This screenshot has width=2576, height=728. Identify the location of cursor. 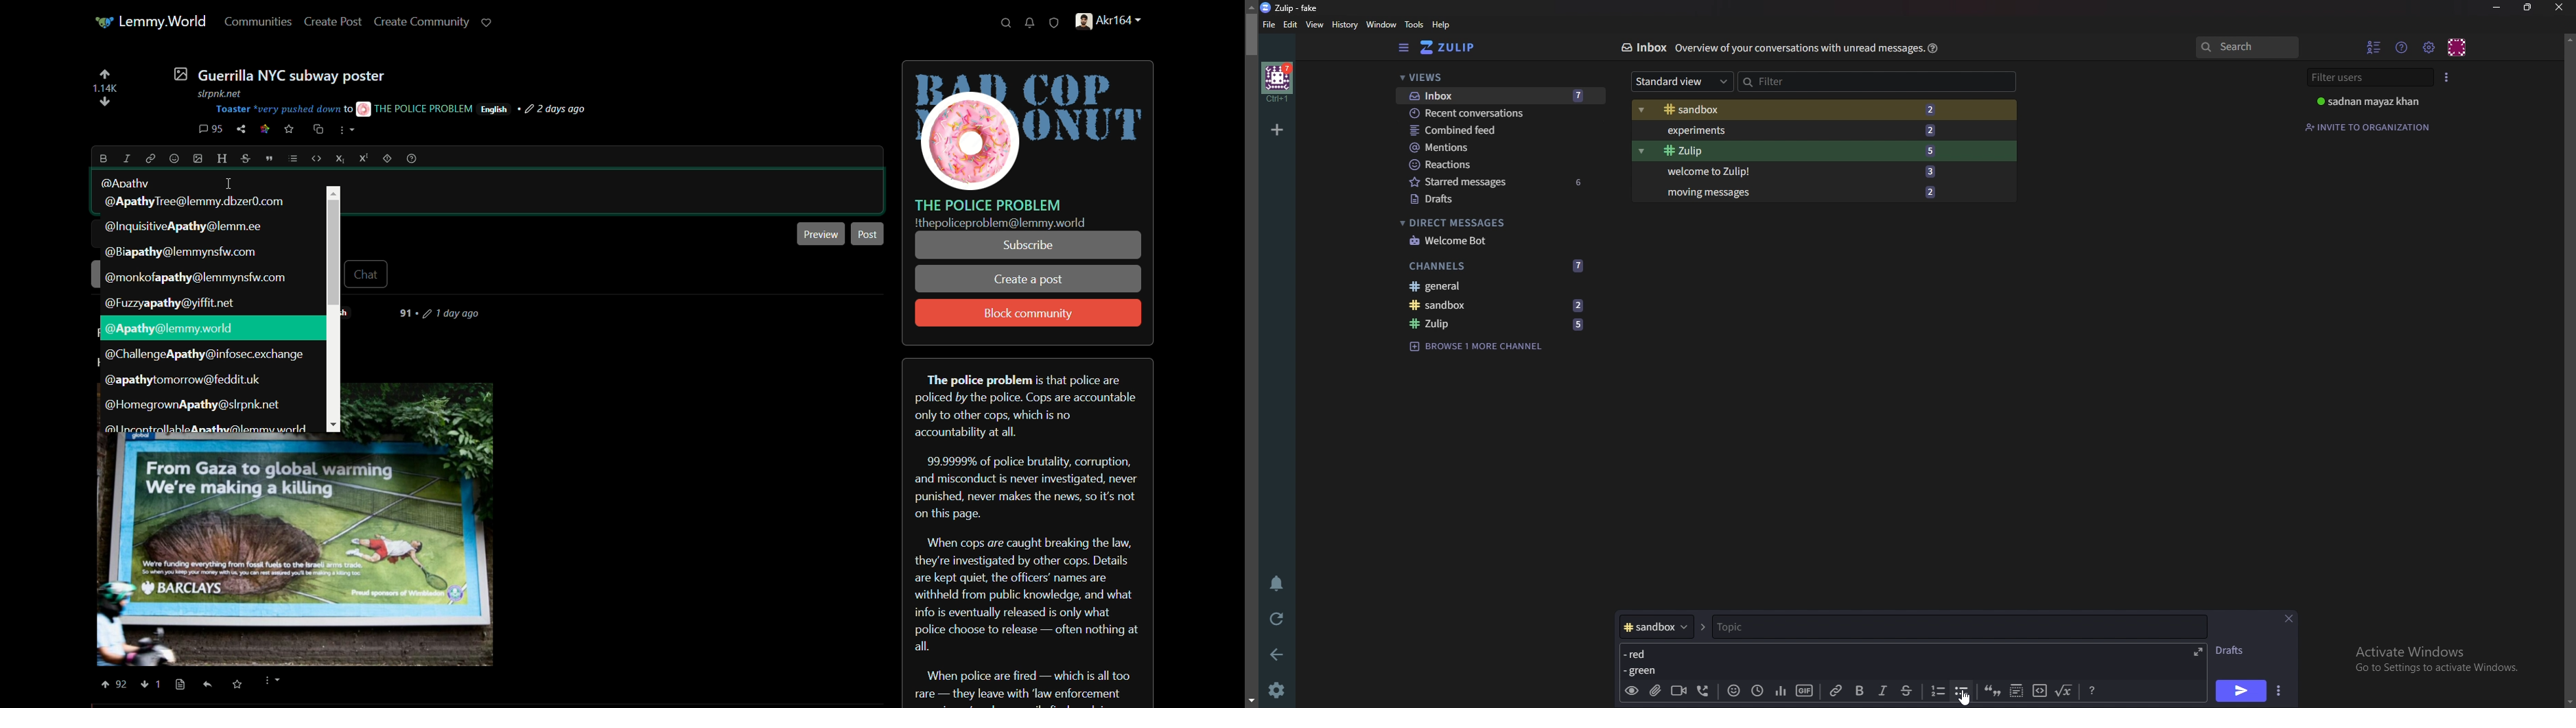
(228, 184).